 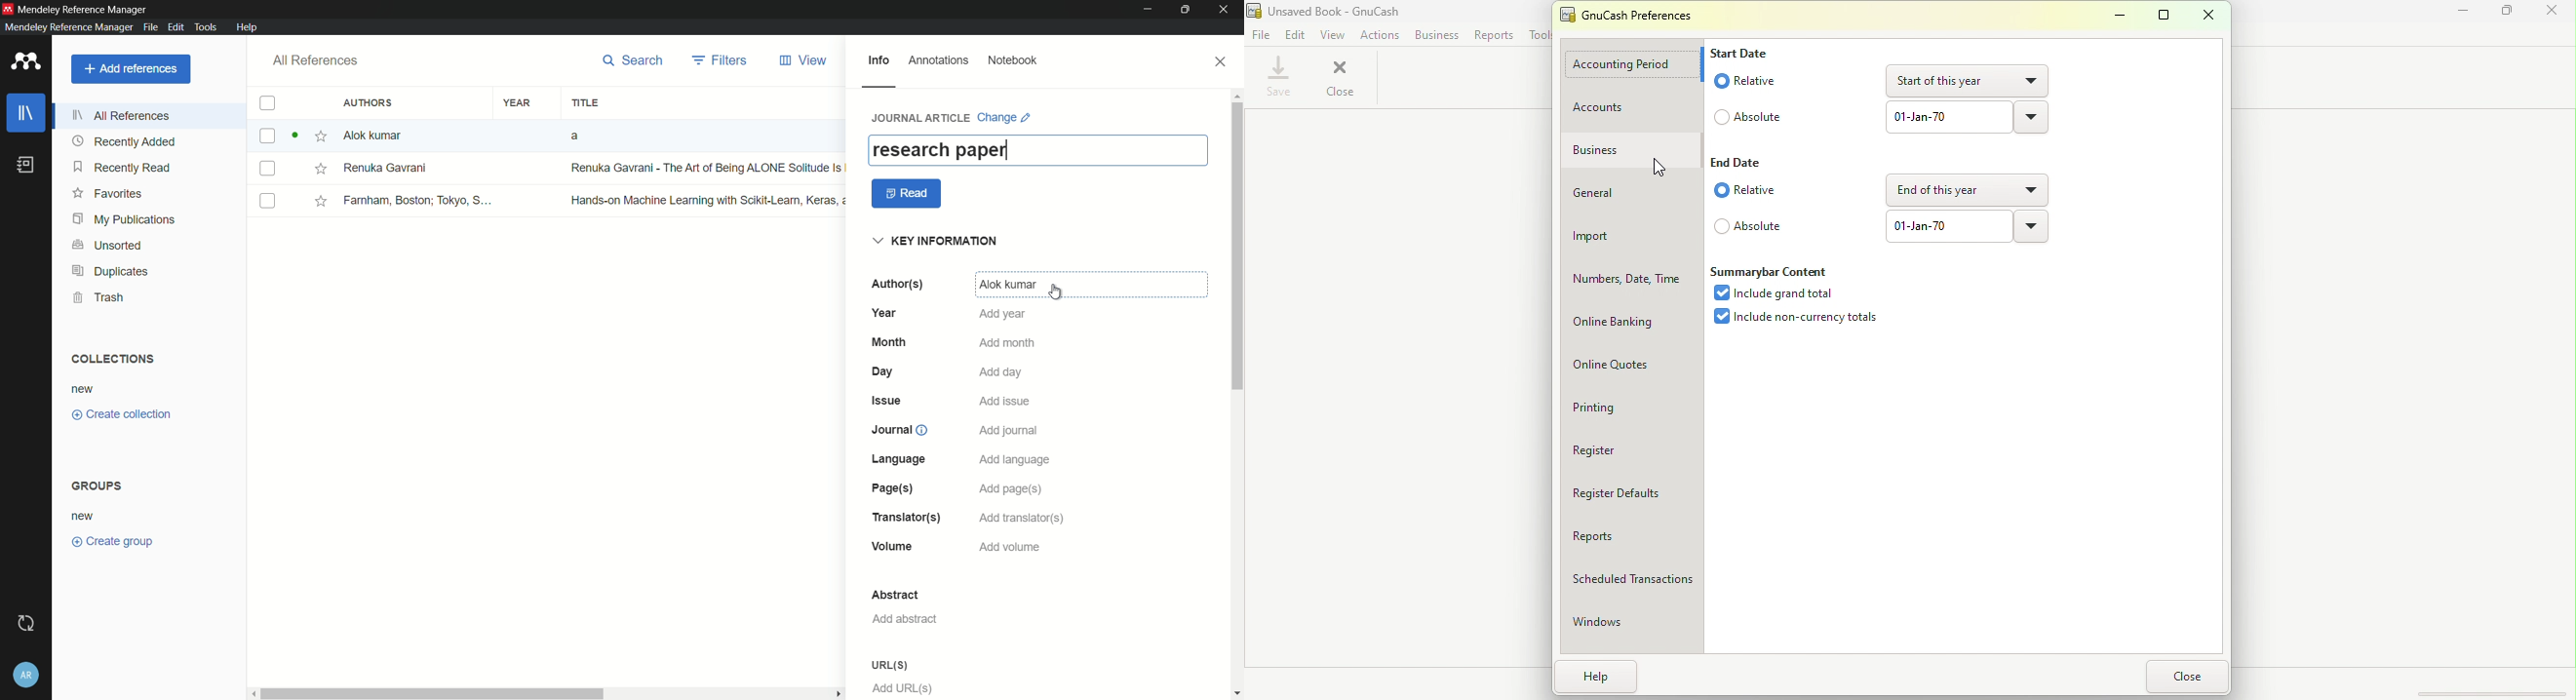 What do you see at coordinates (121, 415) in the screenshot?
I see `create collections` at bounding box center [121, 415].